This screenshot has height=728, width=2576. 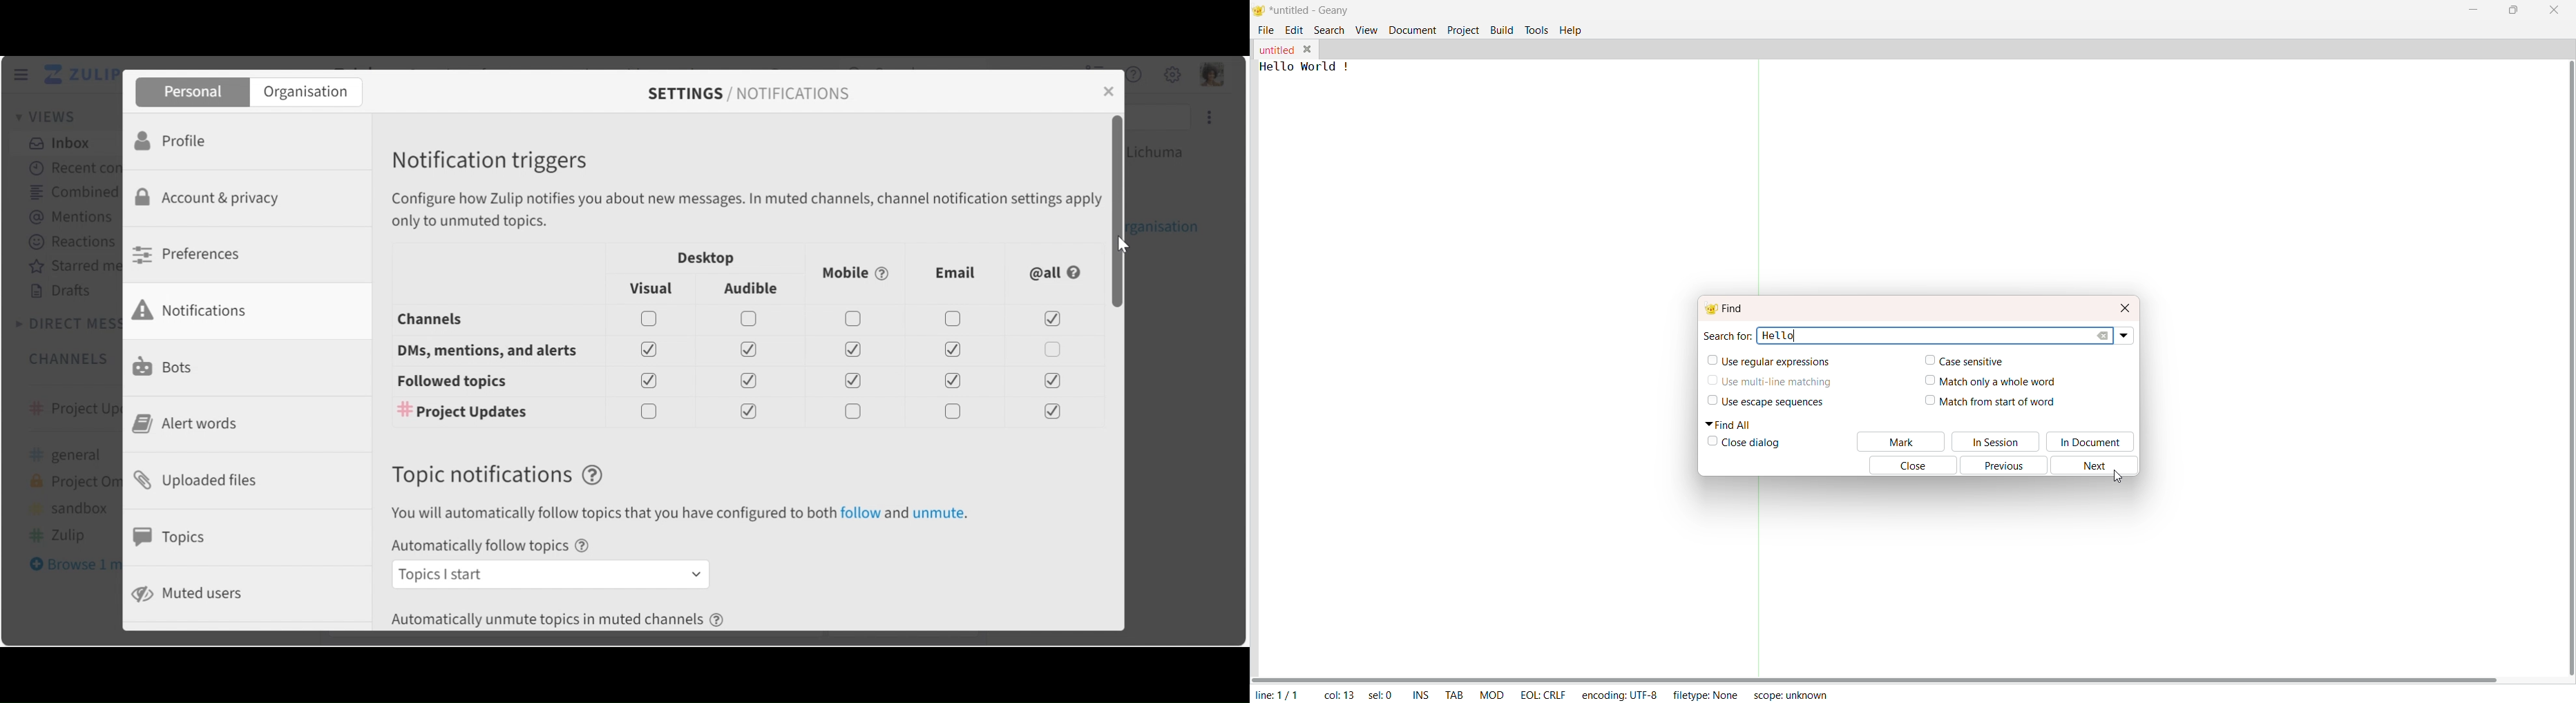 I want to click on Previous, so click(x=2008, y=467).